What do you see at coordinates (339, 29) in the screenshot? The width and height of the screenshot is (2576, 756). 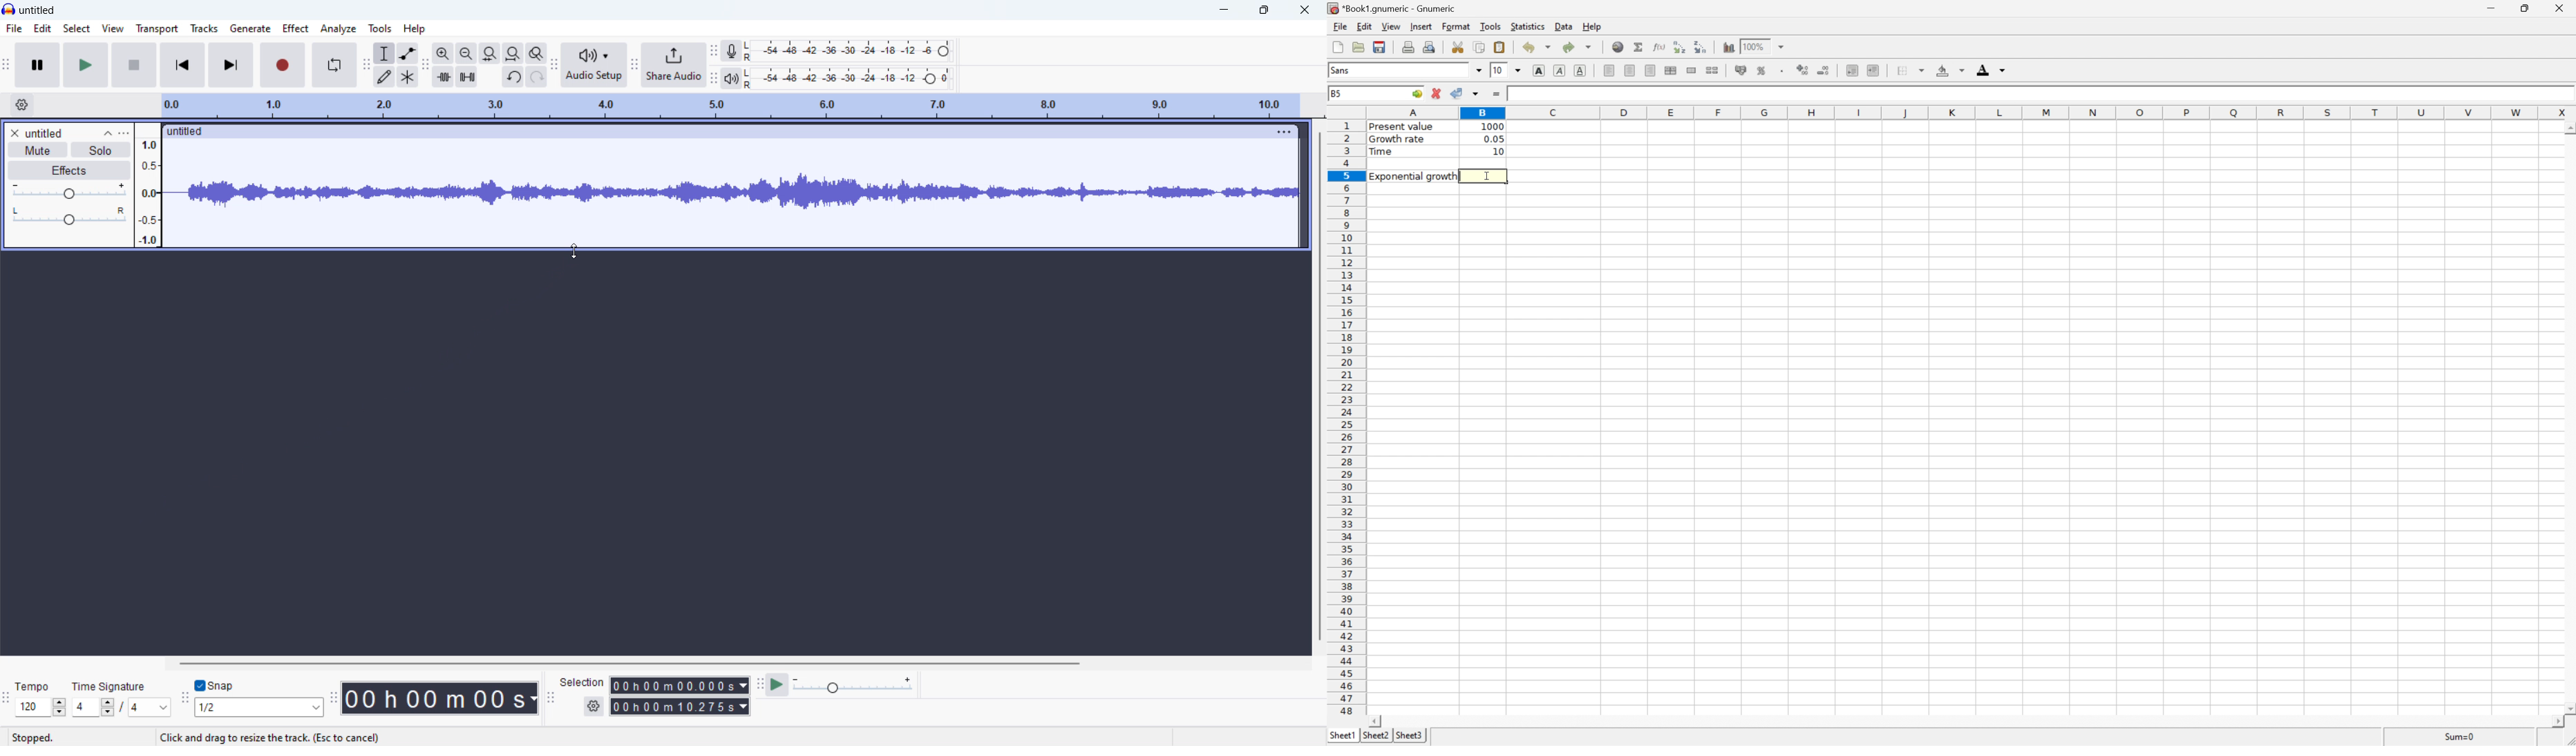 I see `analyze` at bounding box center [339, 29].